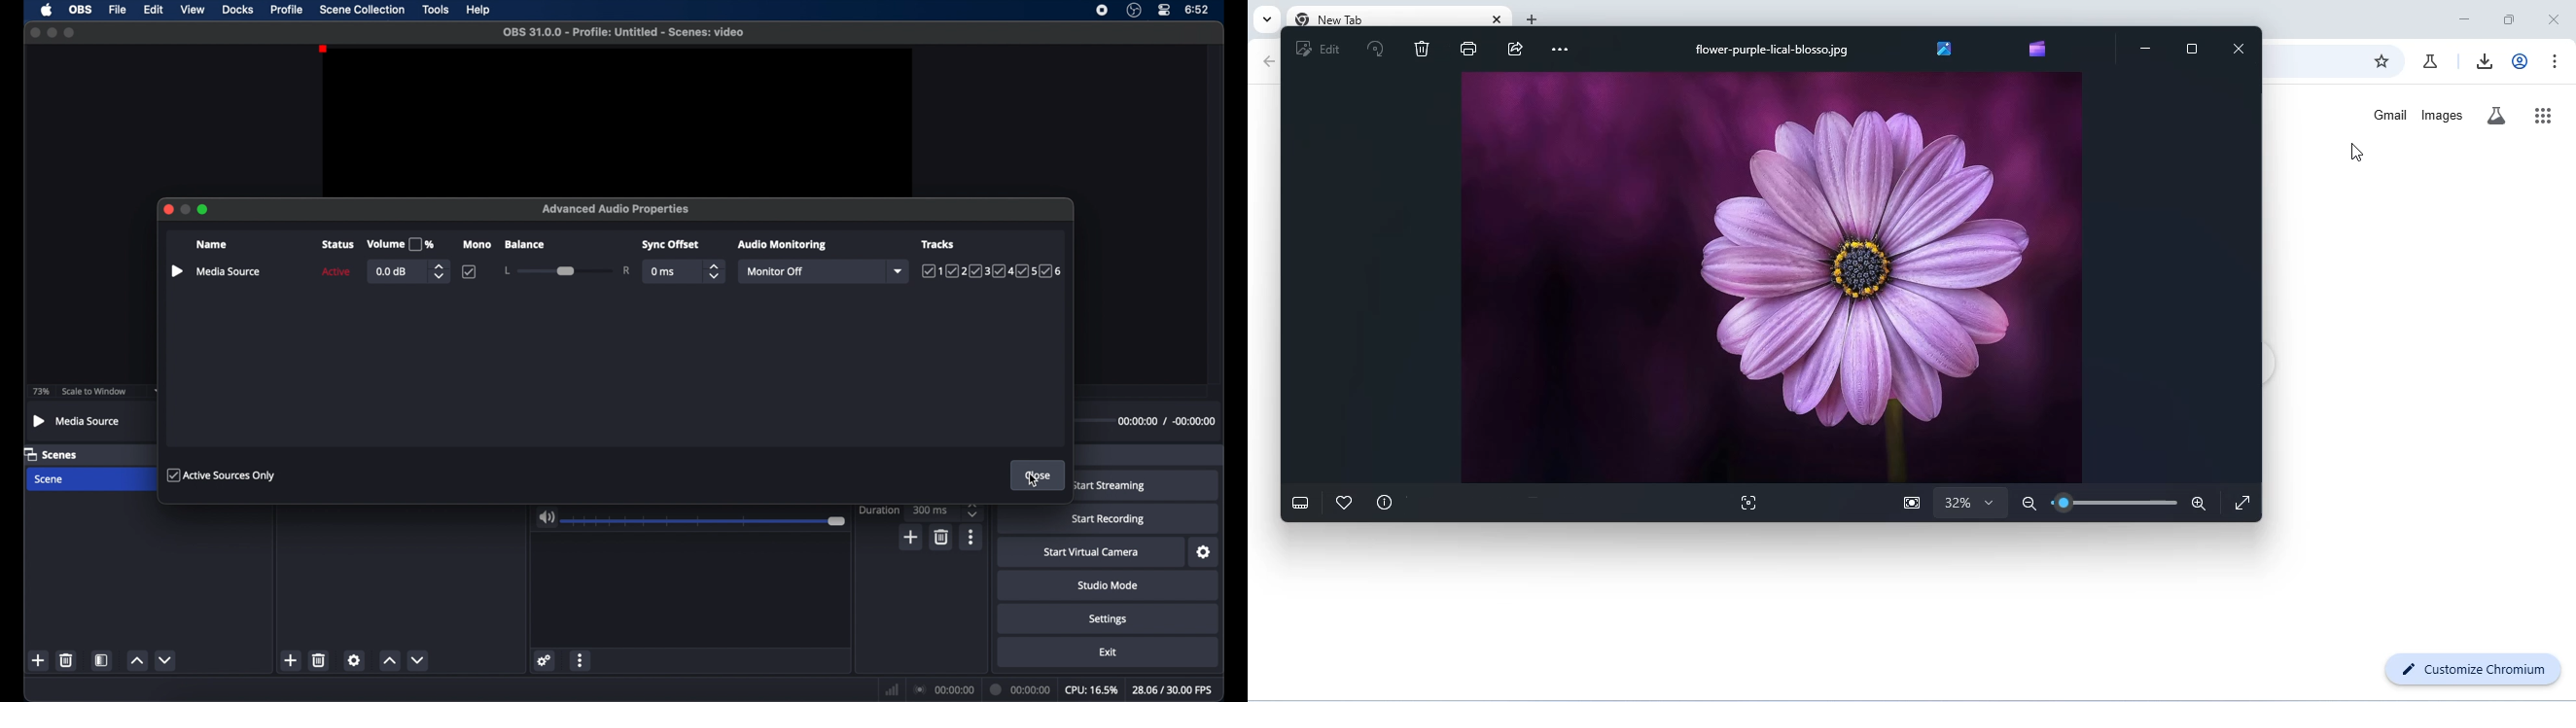  What do you see at coordinates (336, 272) in the screenshot?
I see `active` at bounding box center [336, 272].